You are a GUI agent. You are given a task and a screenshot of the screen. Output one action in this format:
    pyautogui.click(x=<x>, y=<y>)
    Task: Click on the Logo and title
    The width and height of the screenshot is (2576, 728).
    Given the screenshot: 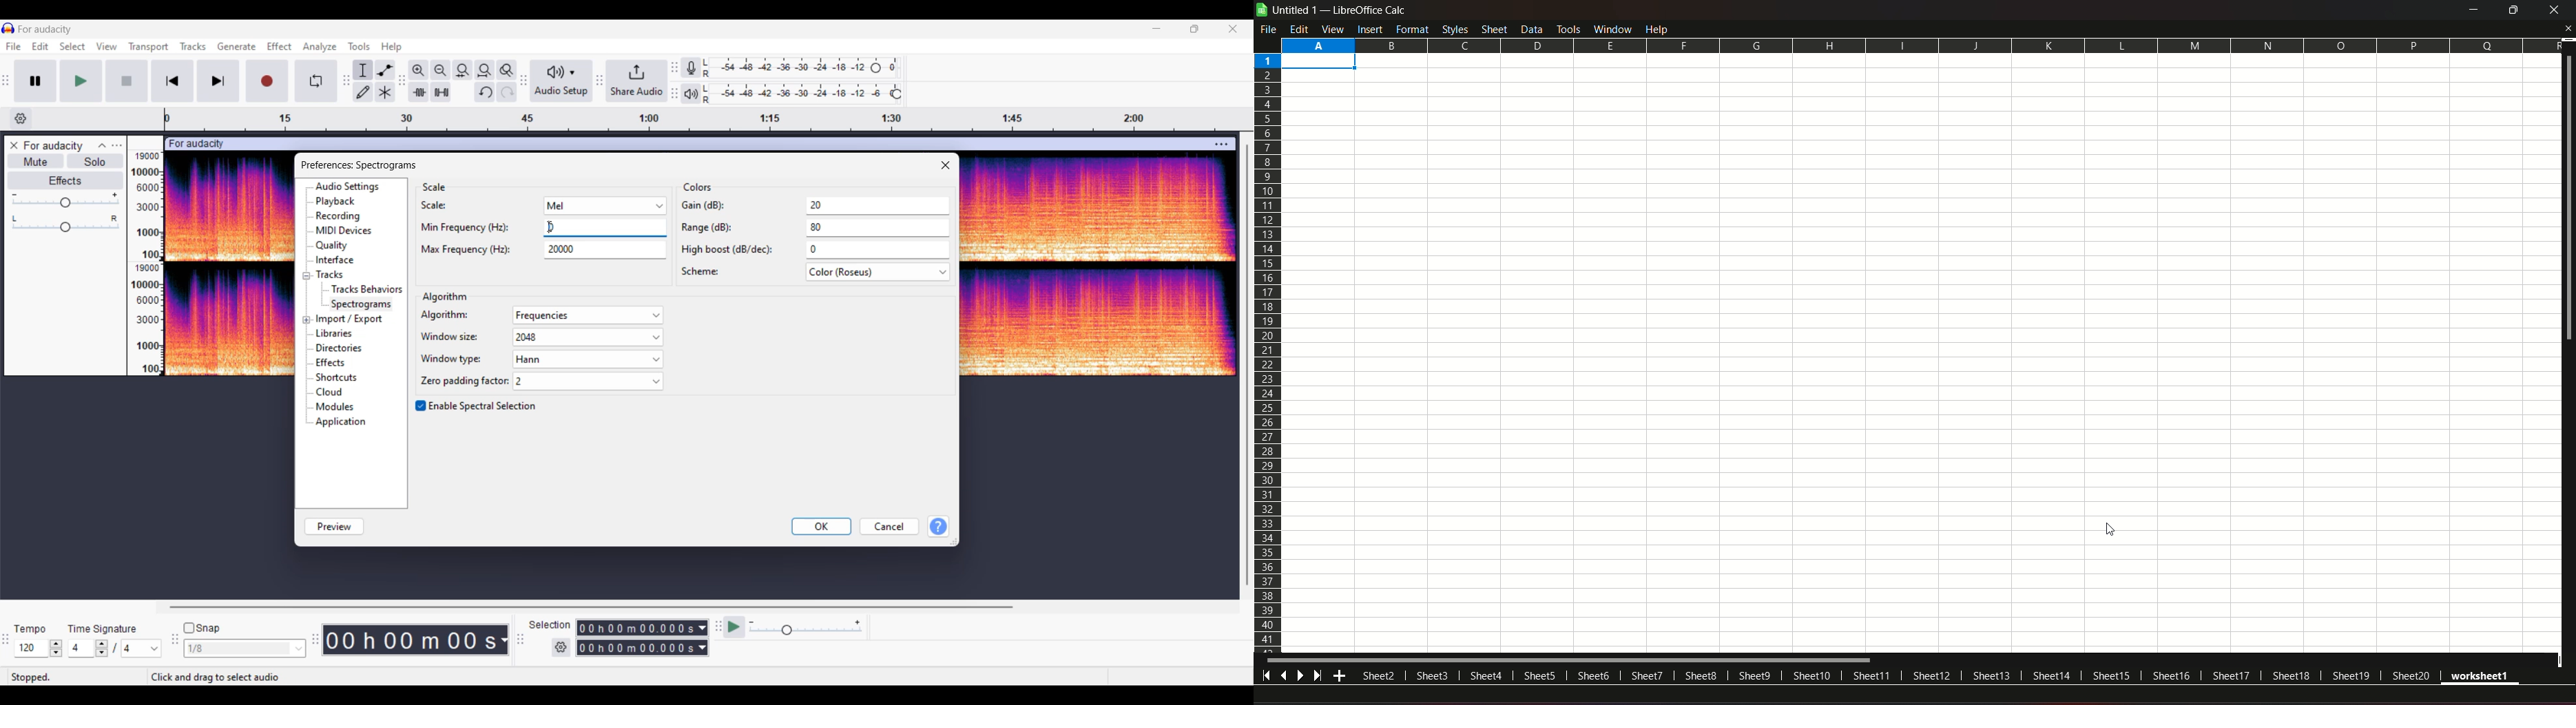 What is the action you would take?
    pyautogui.click(x=1332, y=10)
    